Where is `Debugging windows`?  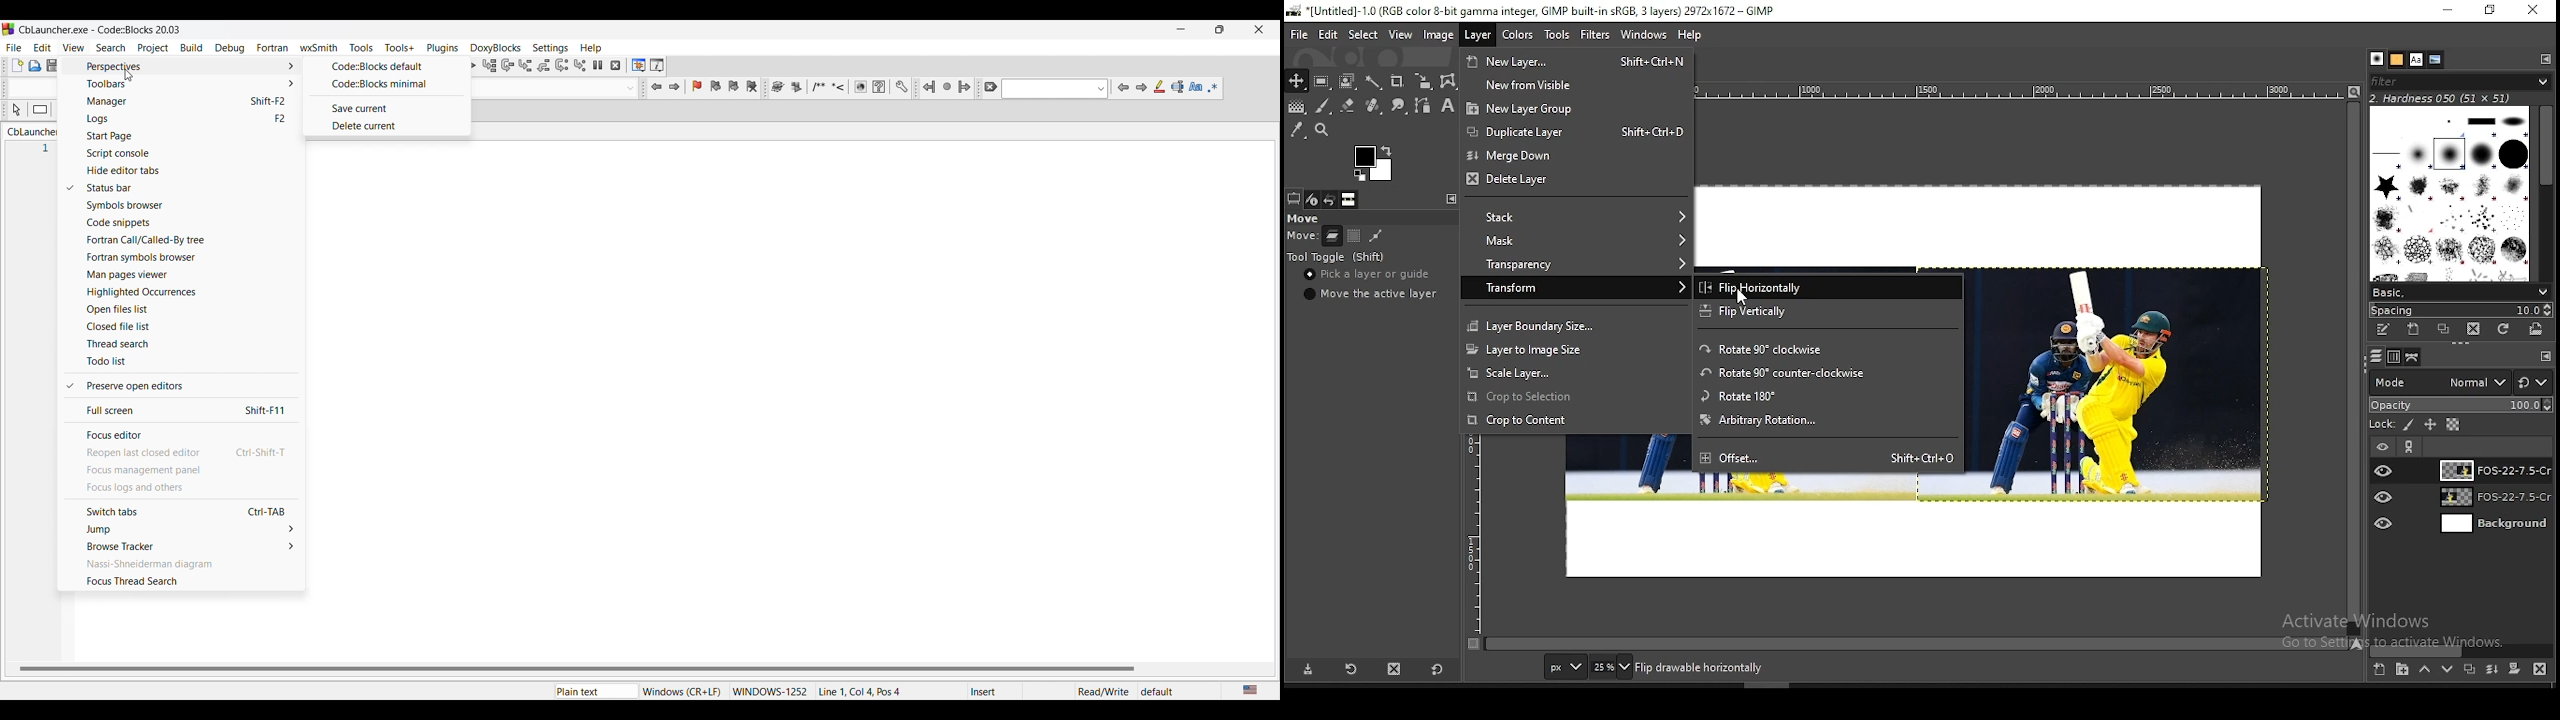
Debugging windows is located at coordinates (639, 65).